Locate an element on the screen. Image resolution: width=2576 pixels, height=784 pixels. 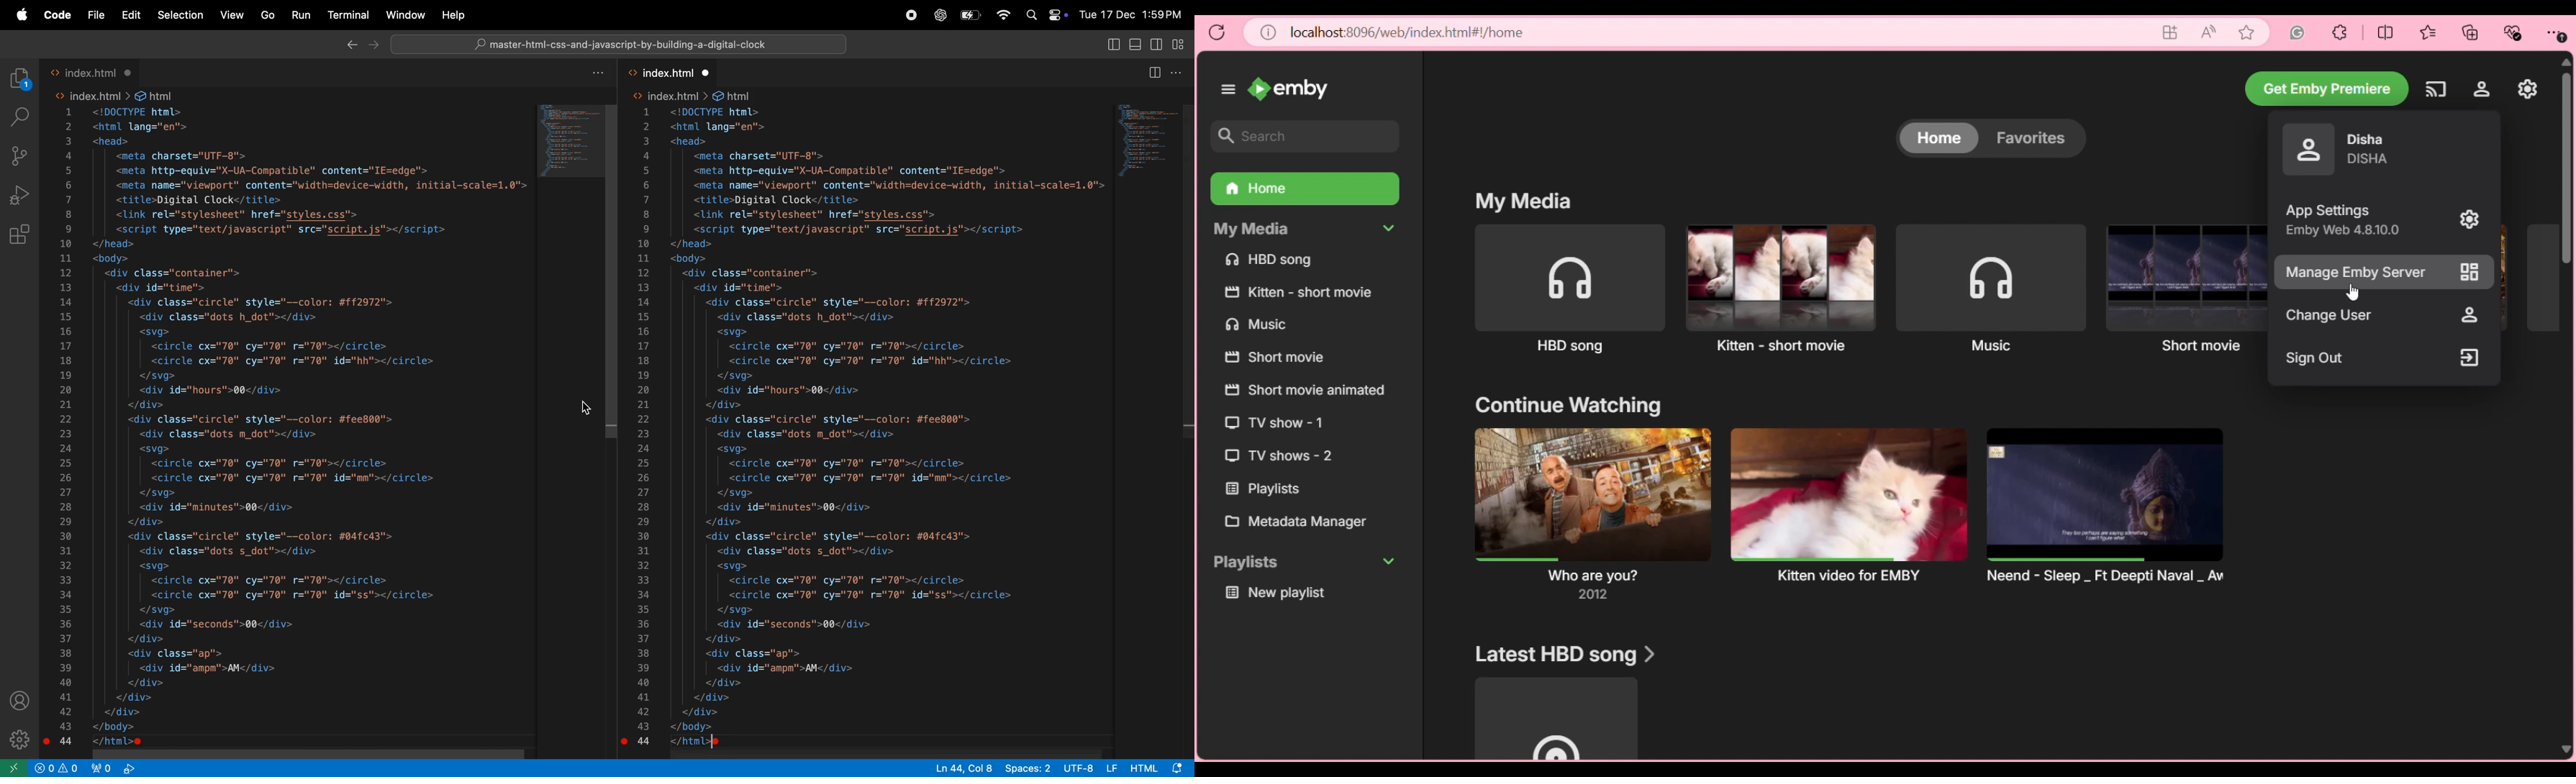
back ward is located at coordinates (351, 47).